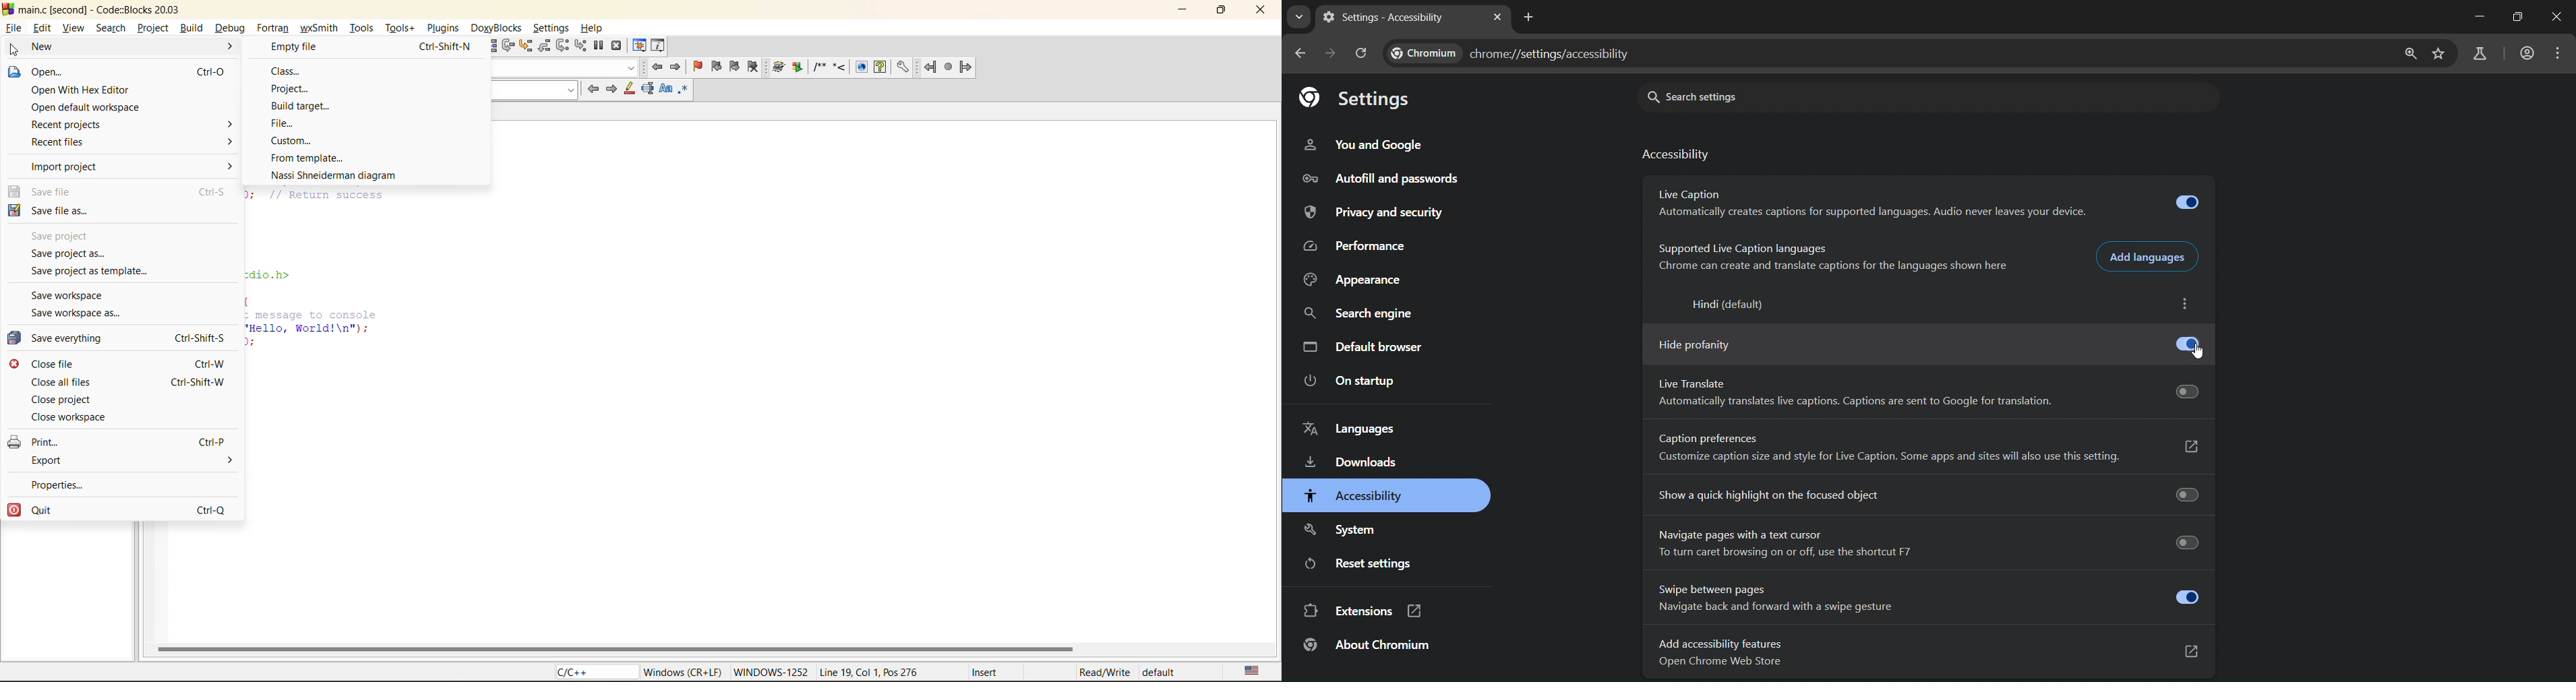  What do you see at coordinates (363, 26) in the screenshot?
I see `tools` at bounding box center [363, 26].